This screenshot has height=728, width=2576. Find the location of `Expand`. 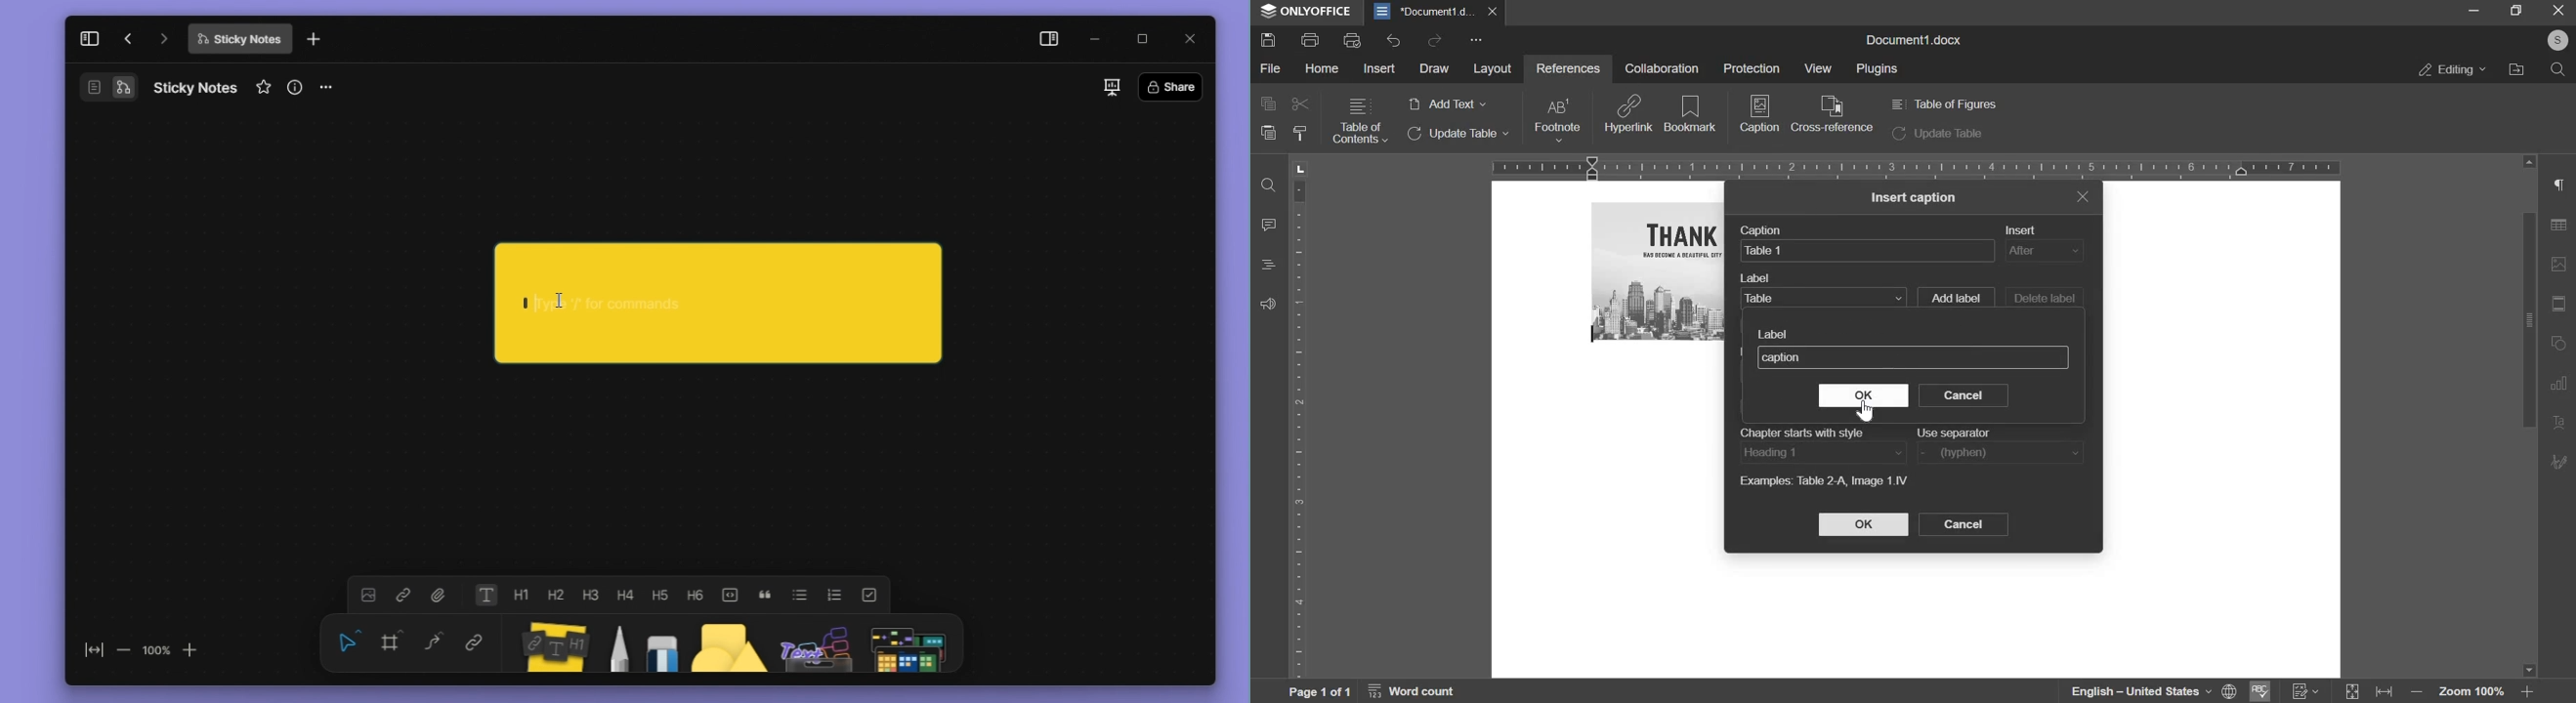

Expand is located at coordinates (2354, 693).